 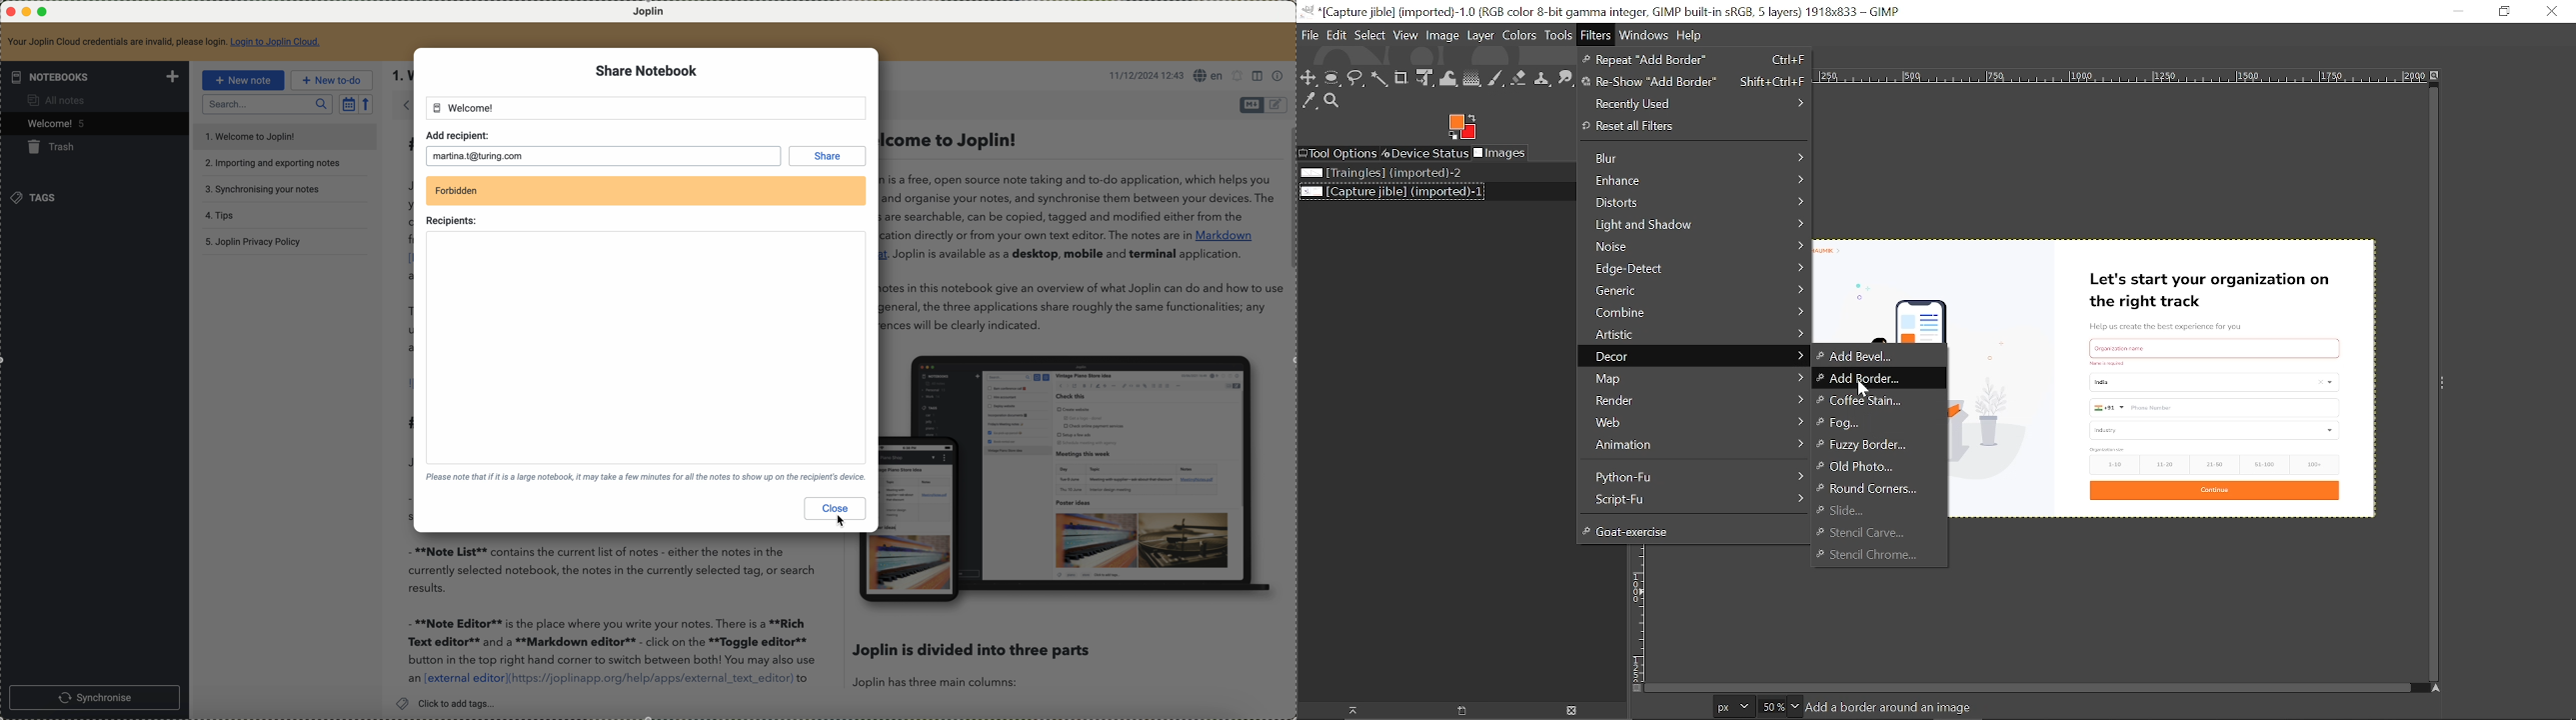 I want to click on Colors, so click(x=1518, y=35).